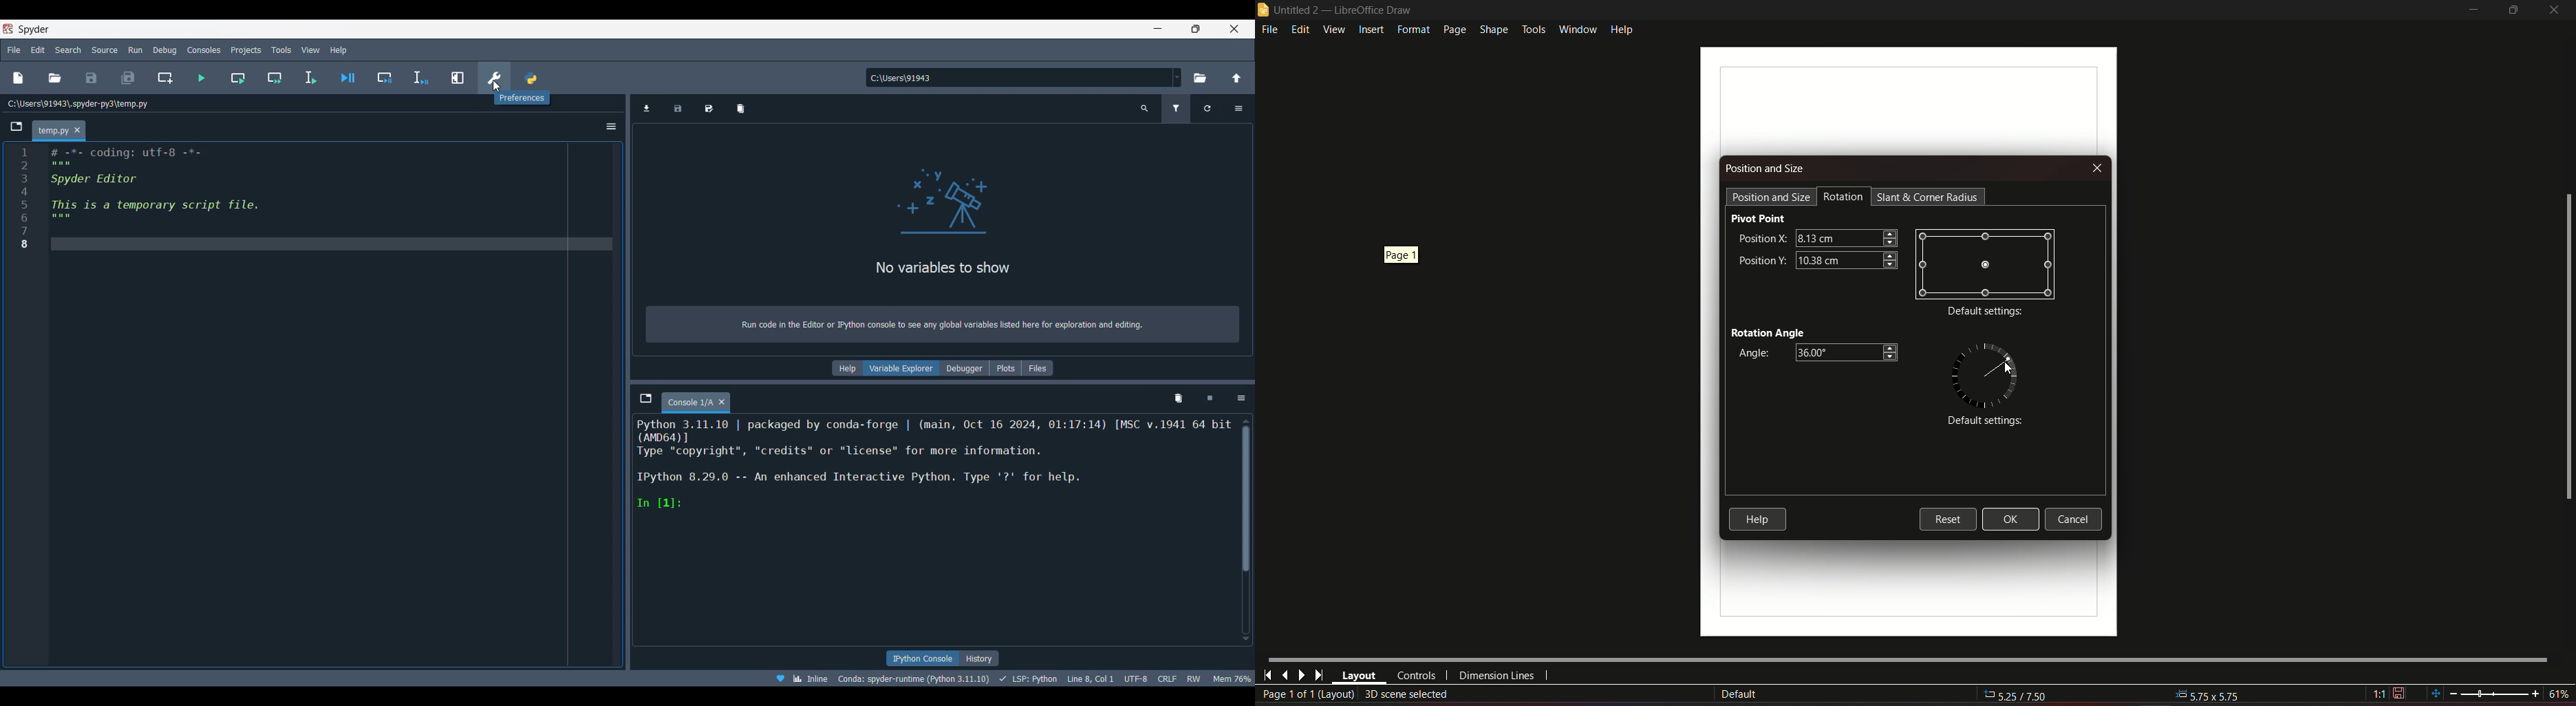 Image resolution: width=2576 pixels, height=728 pixels. I want to click on Rotation, so click(1844, 197).